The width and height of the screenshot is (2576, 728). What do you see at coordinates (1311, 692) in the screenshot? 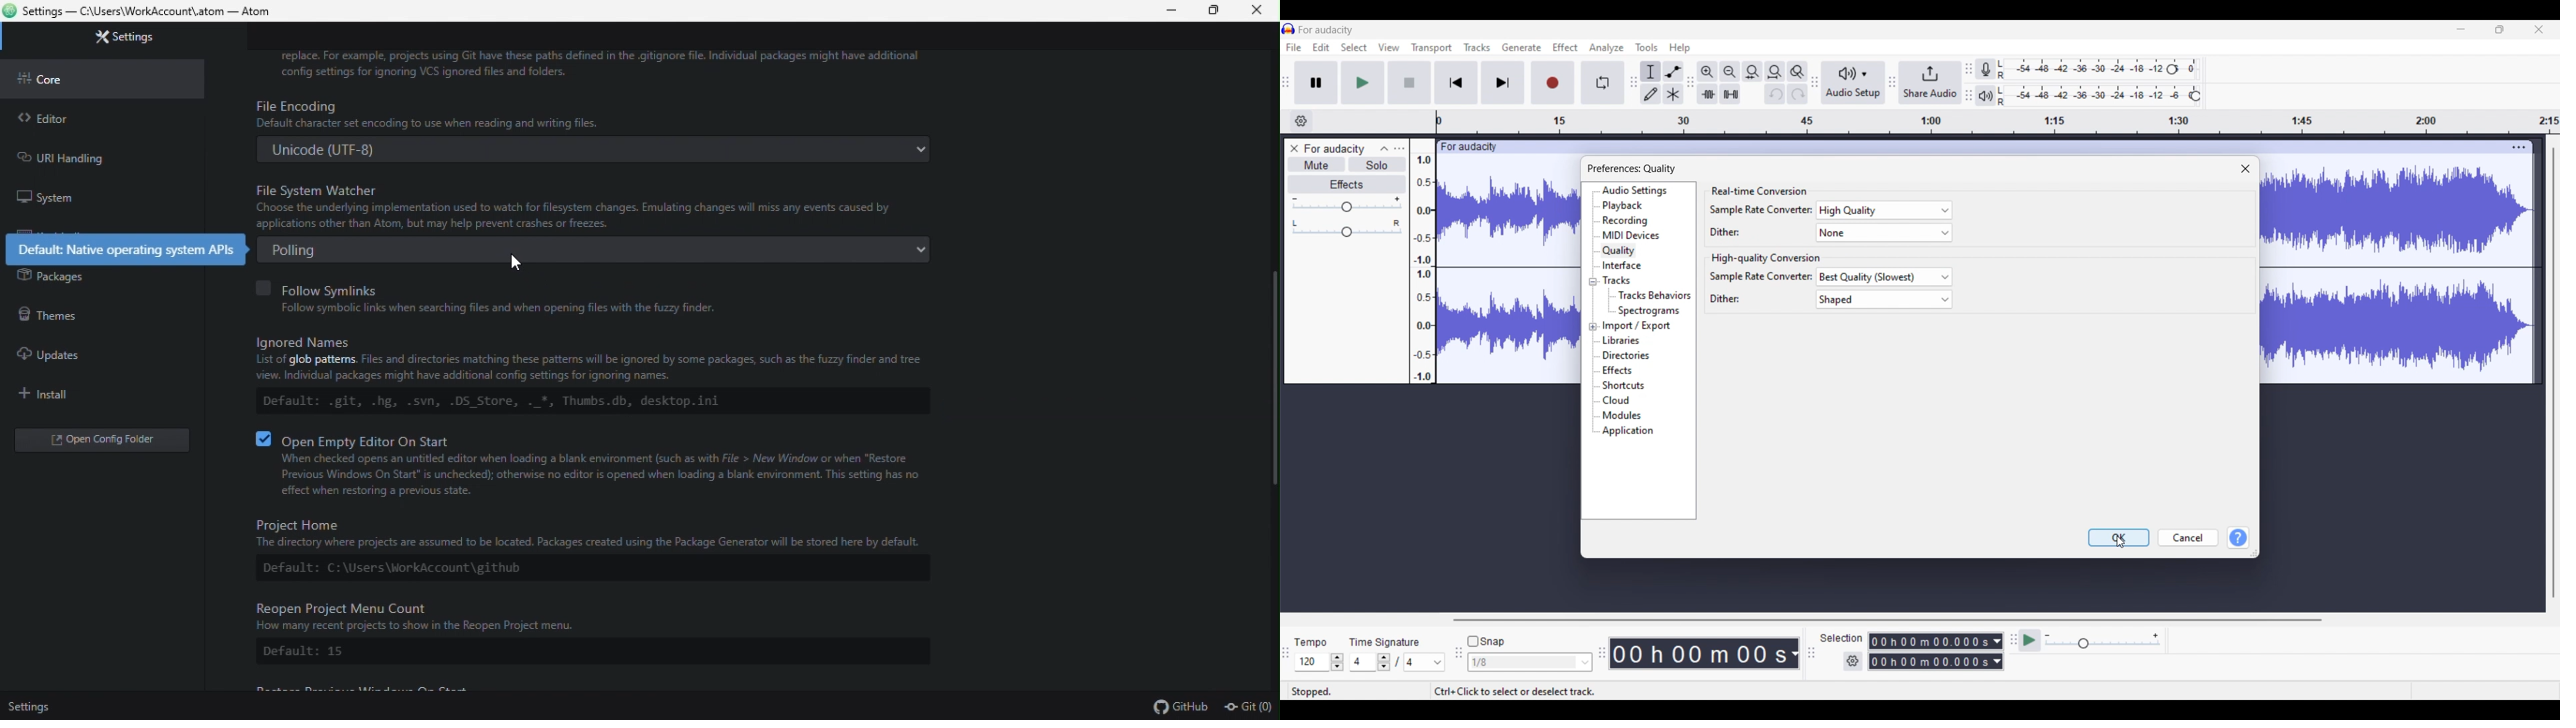
I see `Current status of track` at bounding box center [1311, 692].